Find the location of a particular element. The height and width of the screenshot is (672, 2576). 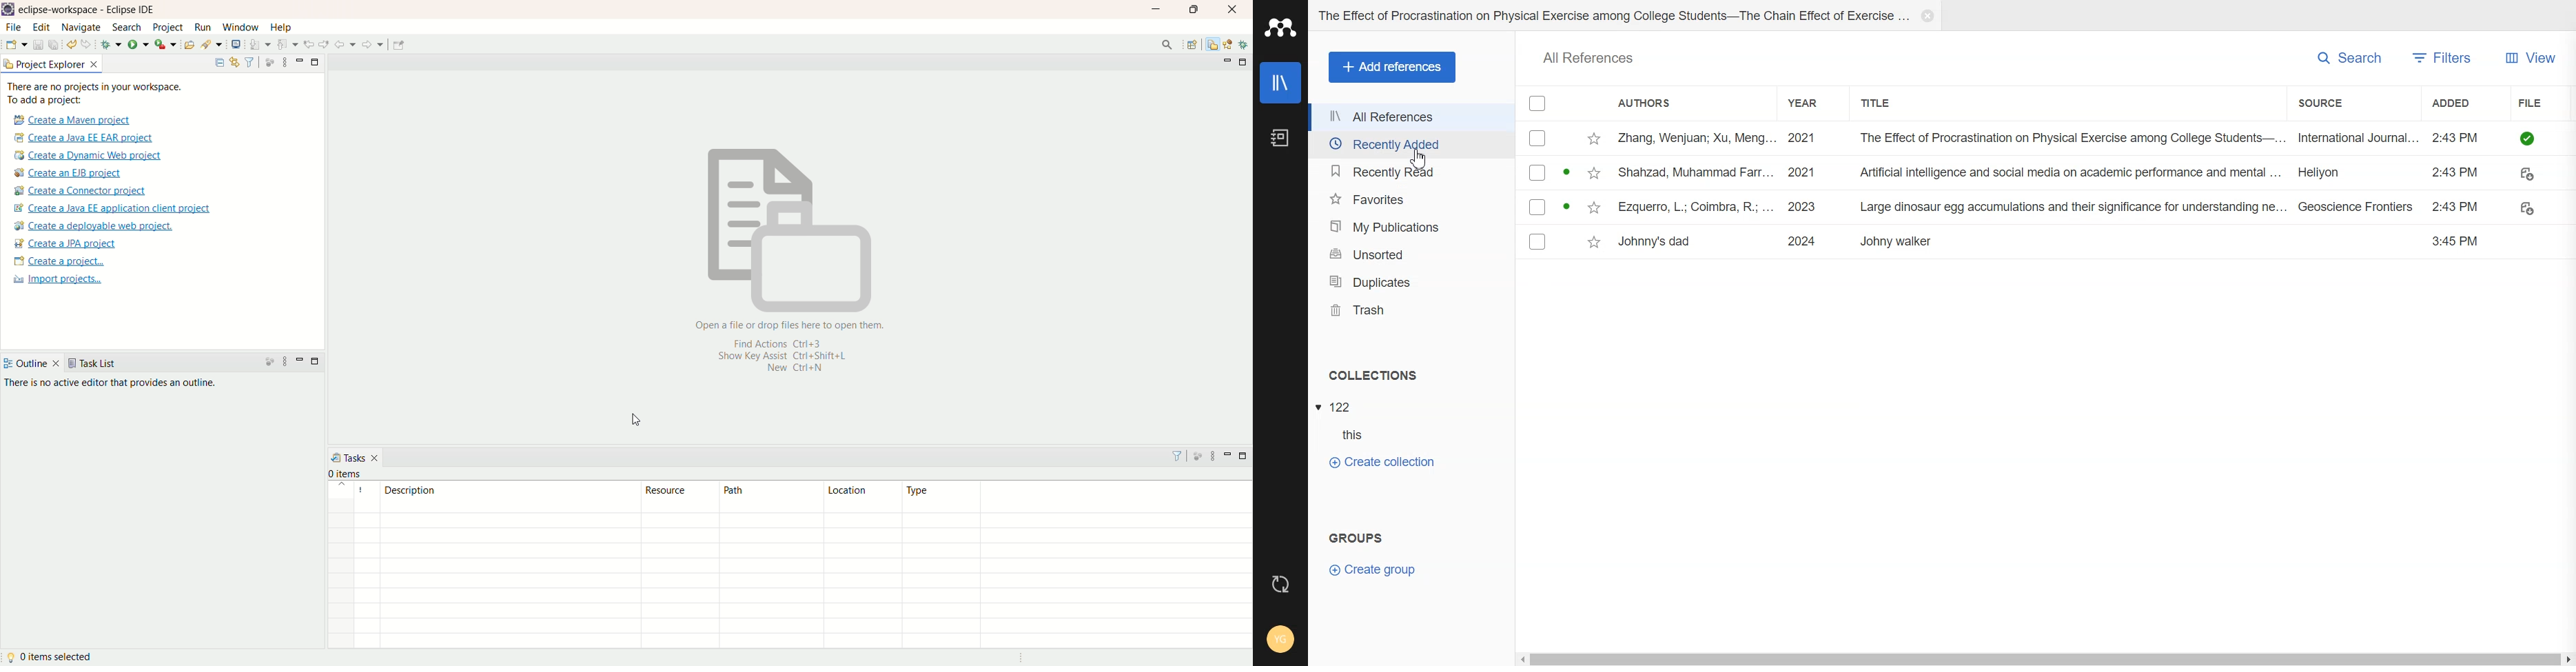

create a JPA project is located at coordinates (64, 244).